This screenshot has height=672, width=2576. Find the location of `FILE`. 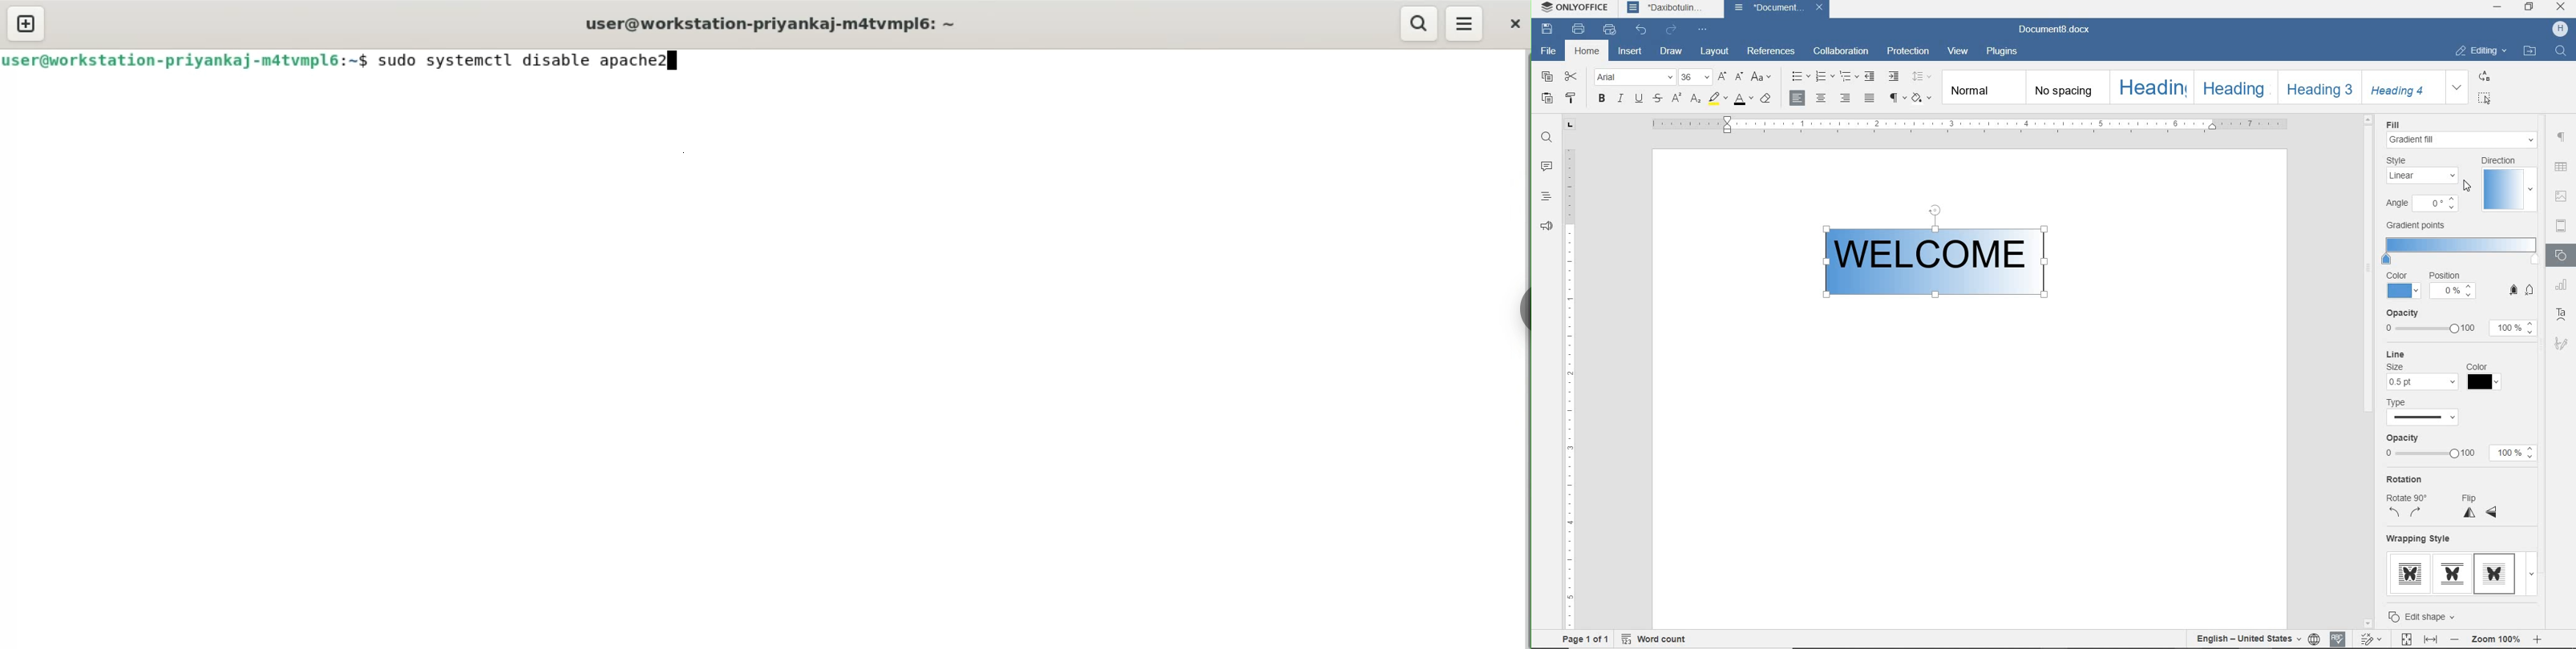

FILE is located at coordinates (1549, 51).